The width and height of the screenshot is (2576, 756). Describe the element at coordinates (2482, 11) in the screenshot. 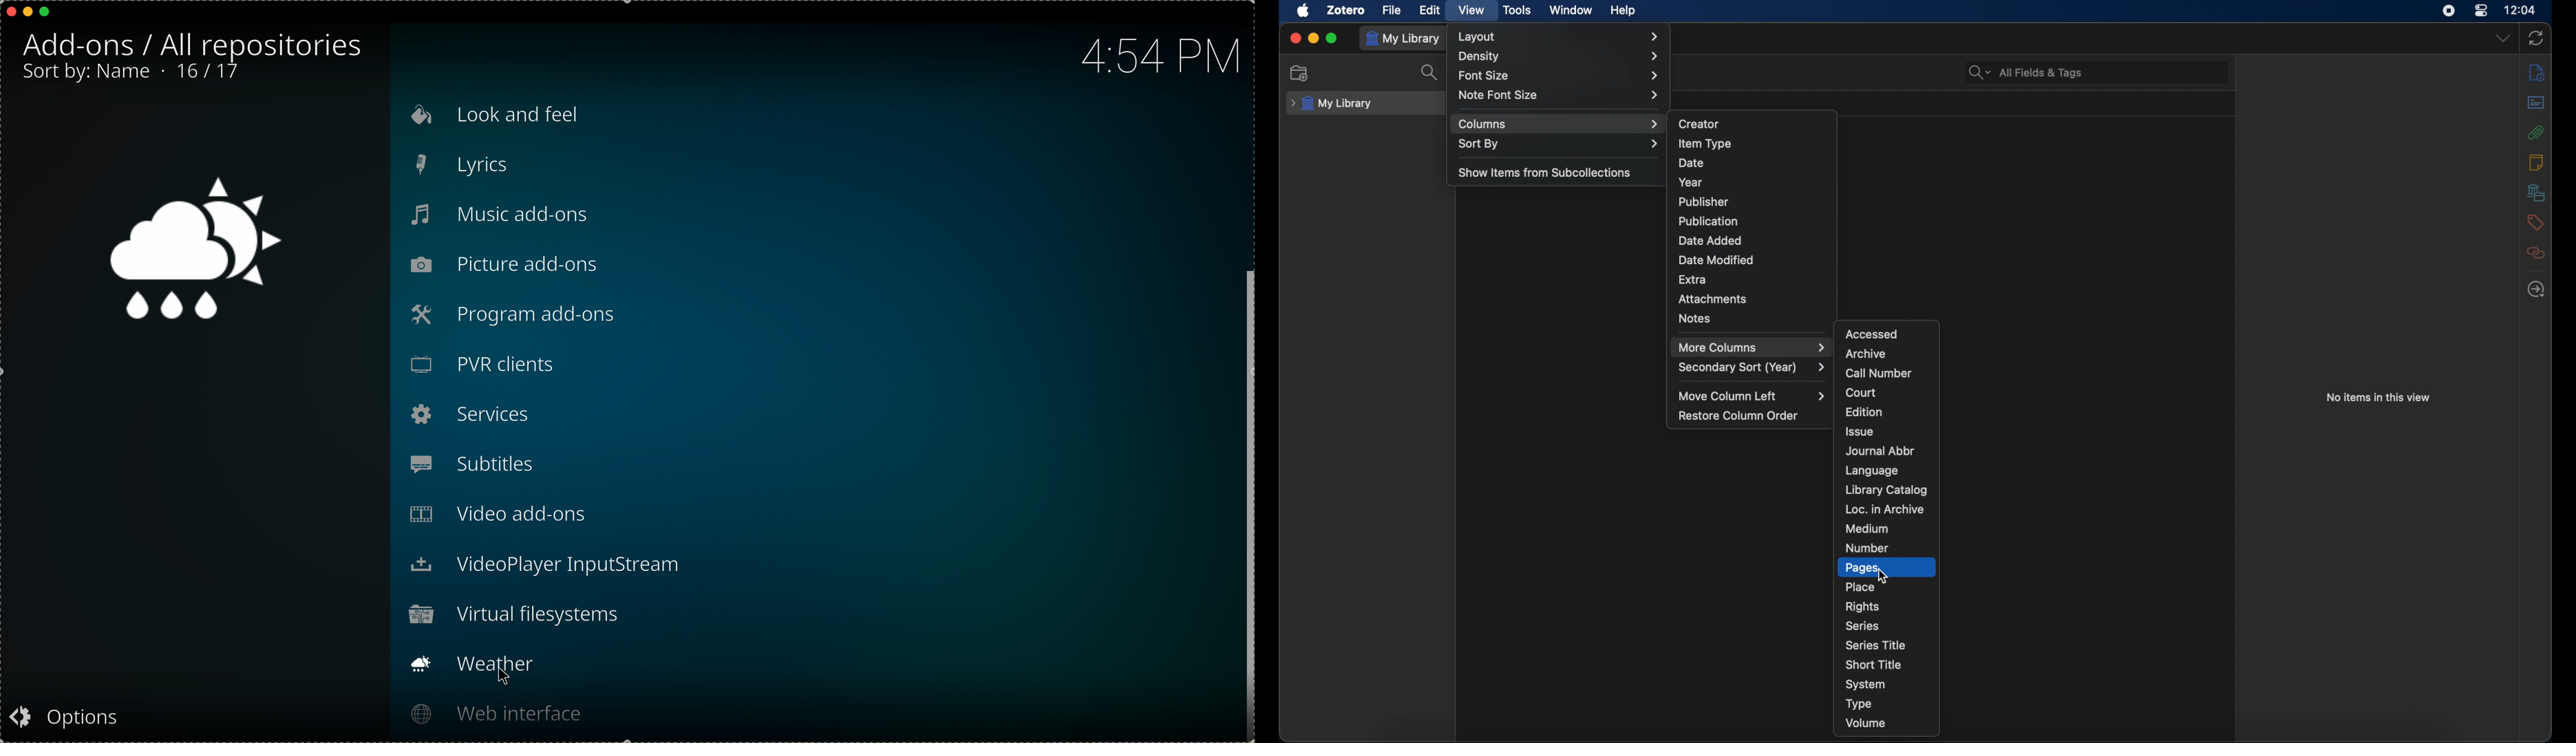

I see `control center` at that location.